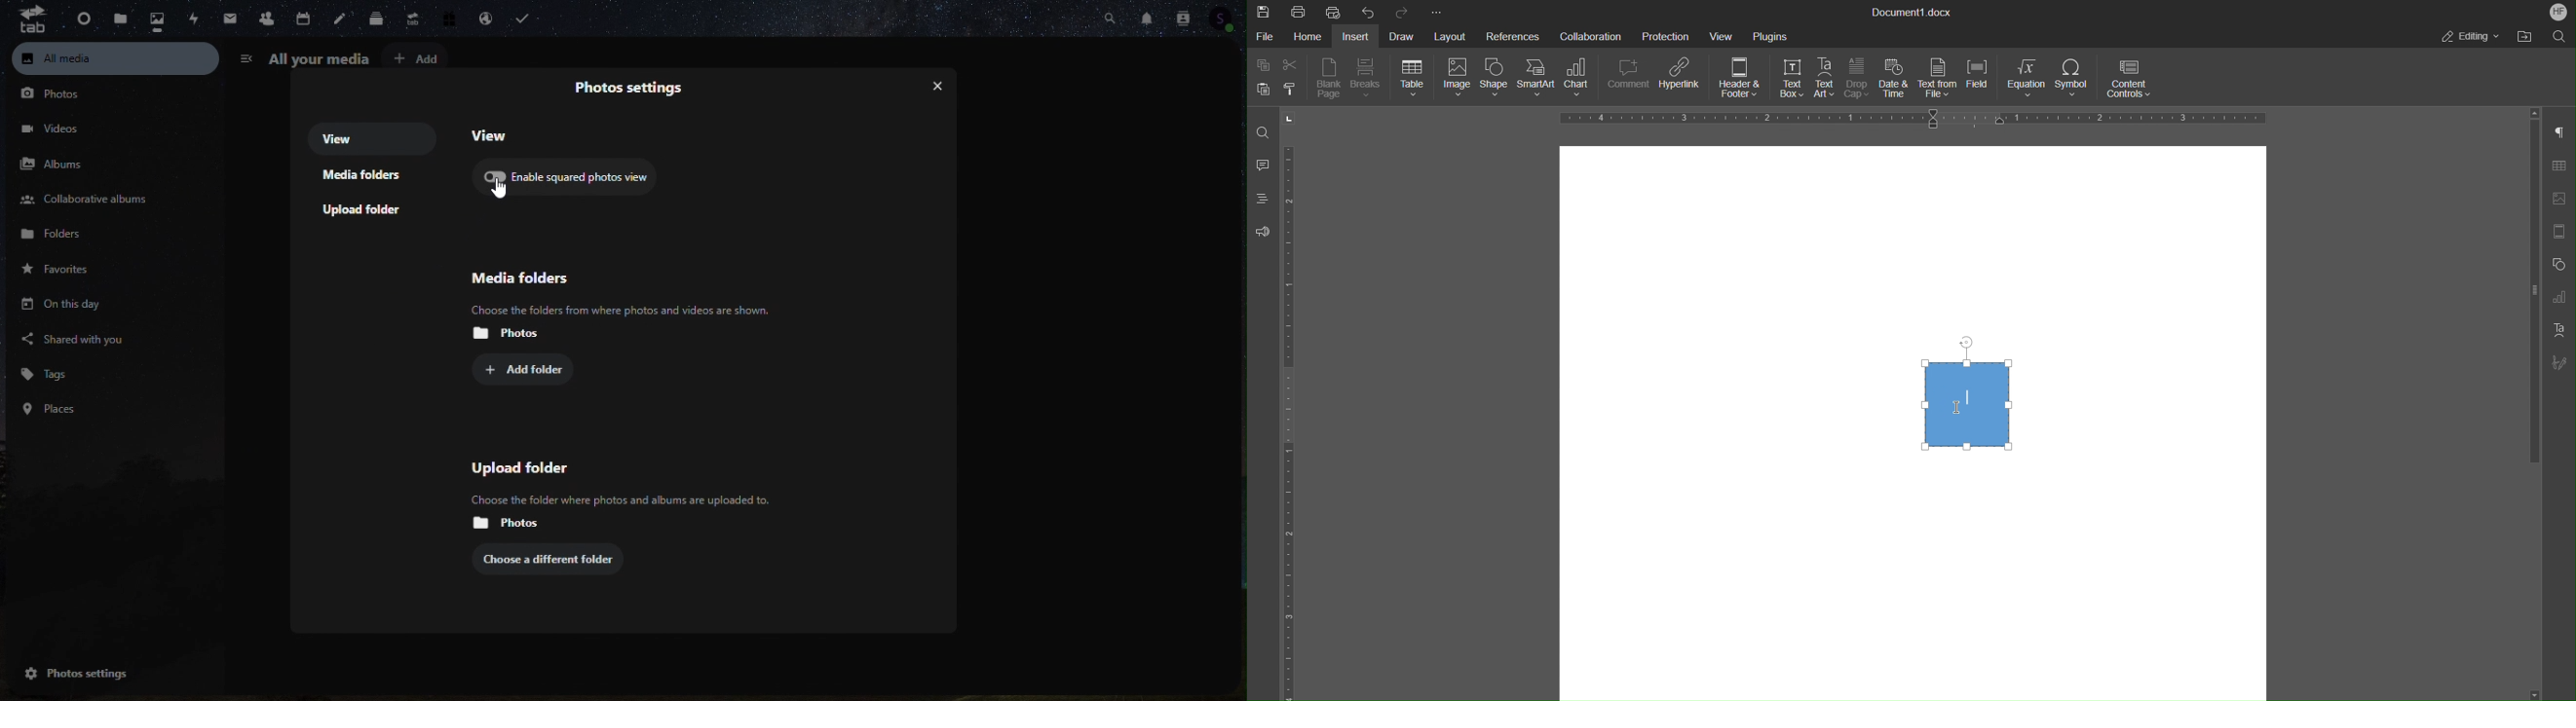 The image size is (2576, 728). What do you see at coordinates (1948, 411) in the screenshot?
I see `cursor` at bounding box center [1948, 411].